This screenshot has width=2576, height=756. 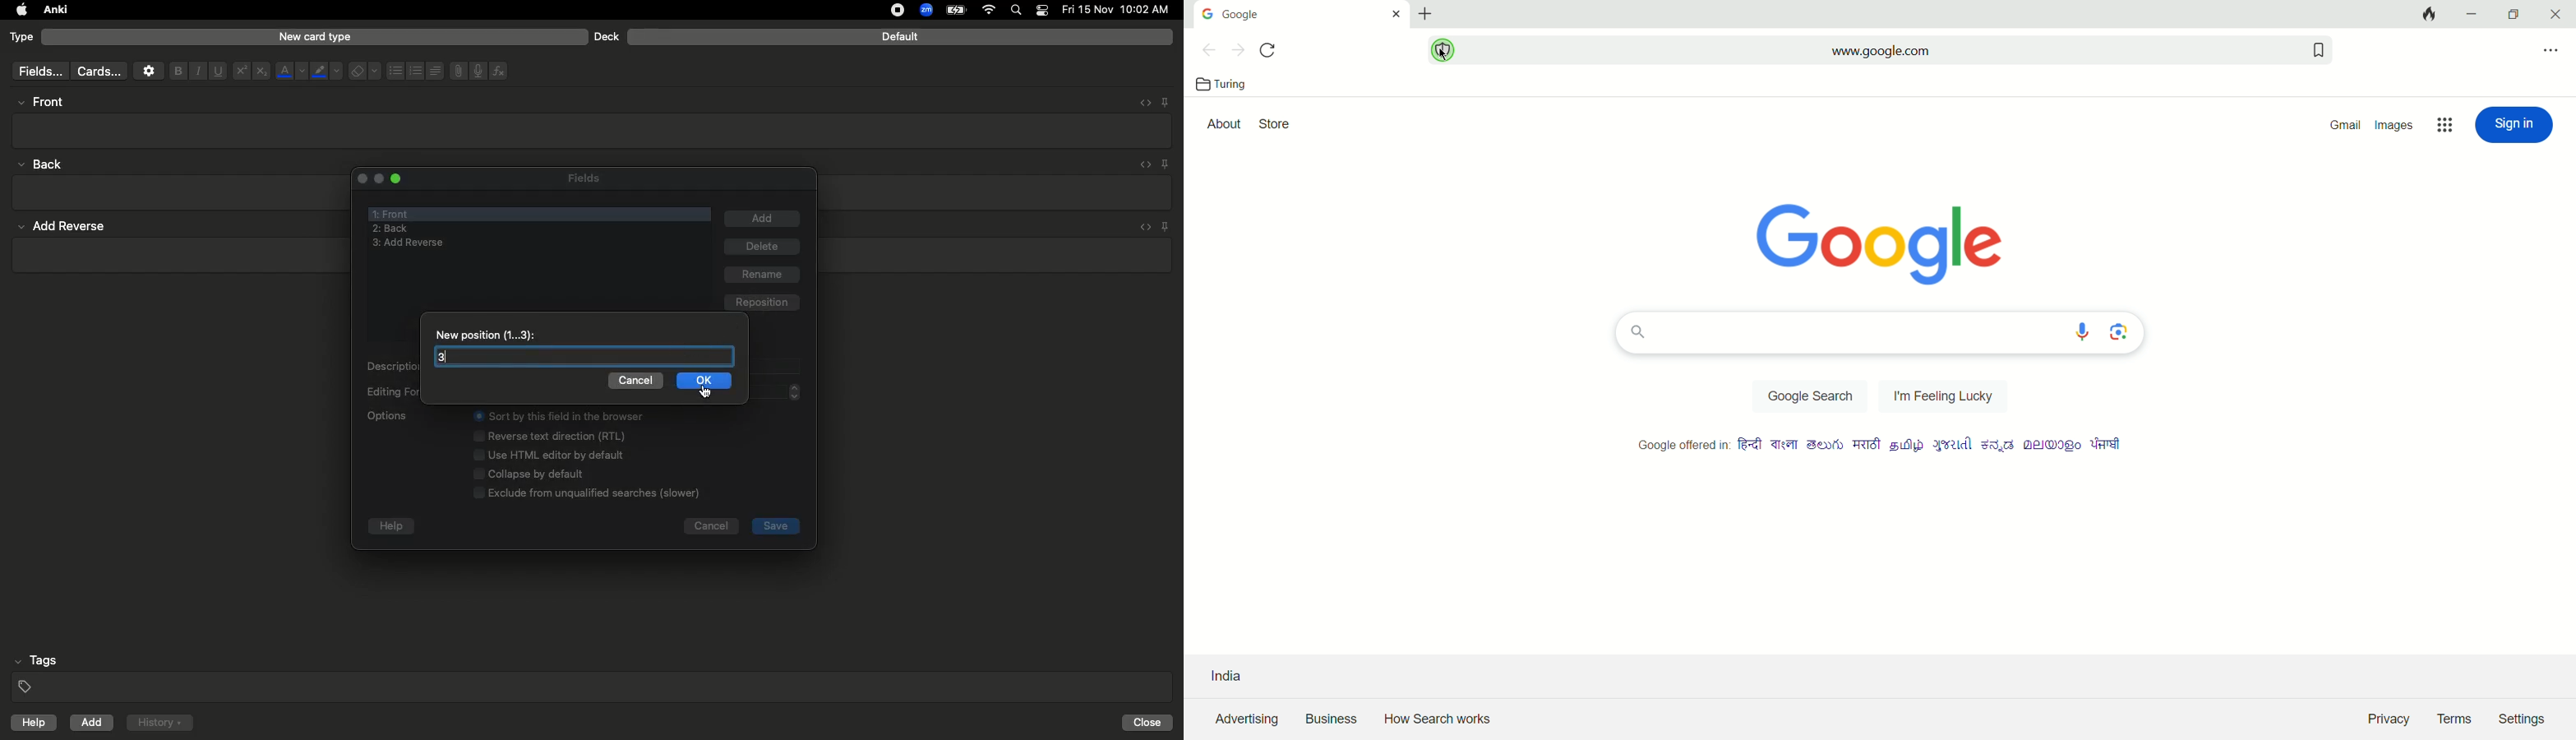 What do you see at coordinates (240, 72) in the screenshot?
I see `Superscript` at bounding box center [240, 72].